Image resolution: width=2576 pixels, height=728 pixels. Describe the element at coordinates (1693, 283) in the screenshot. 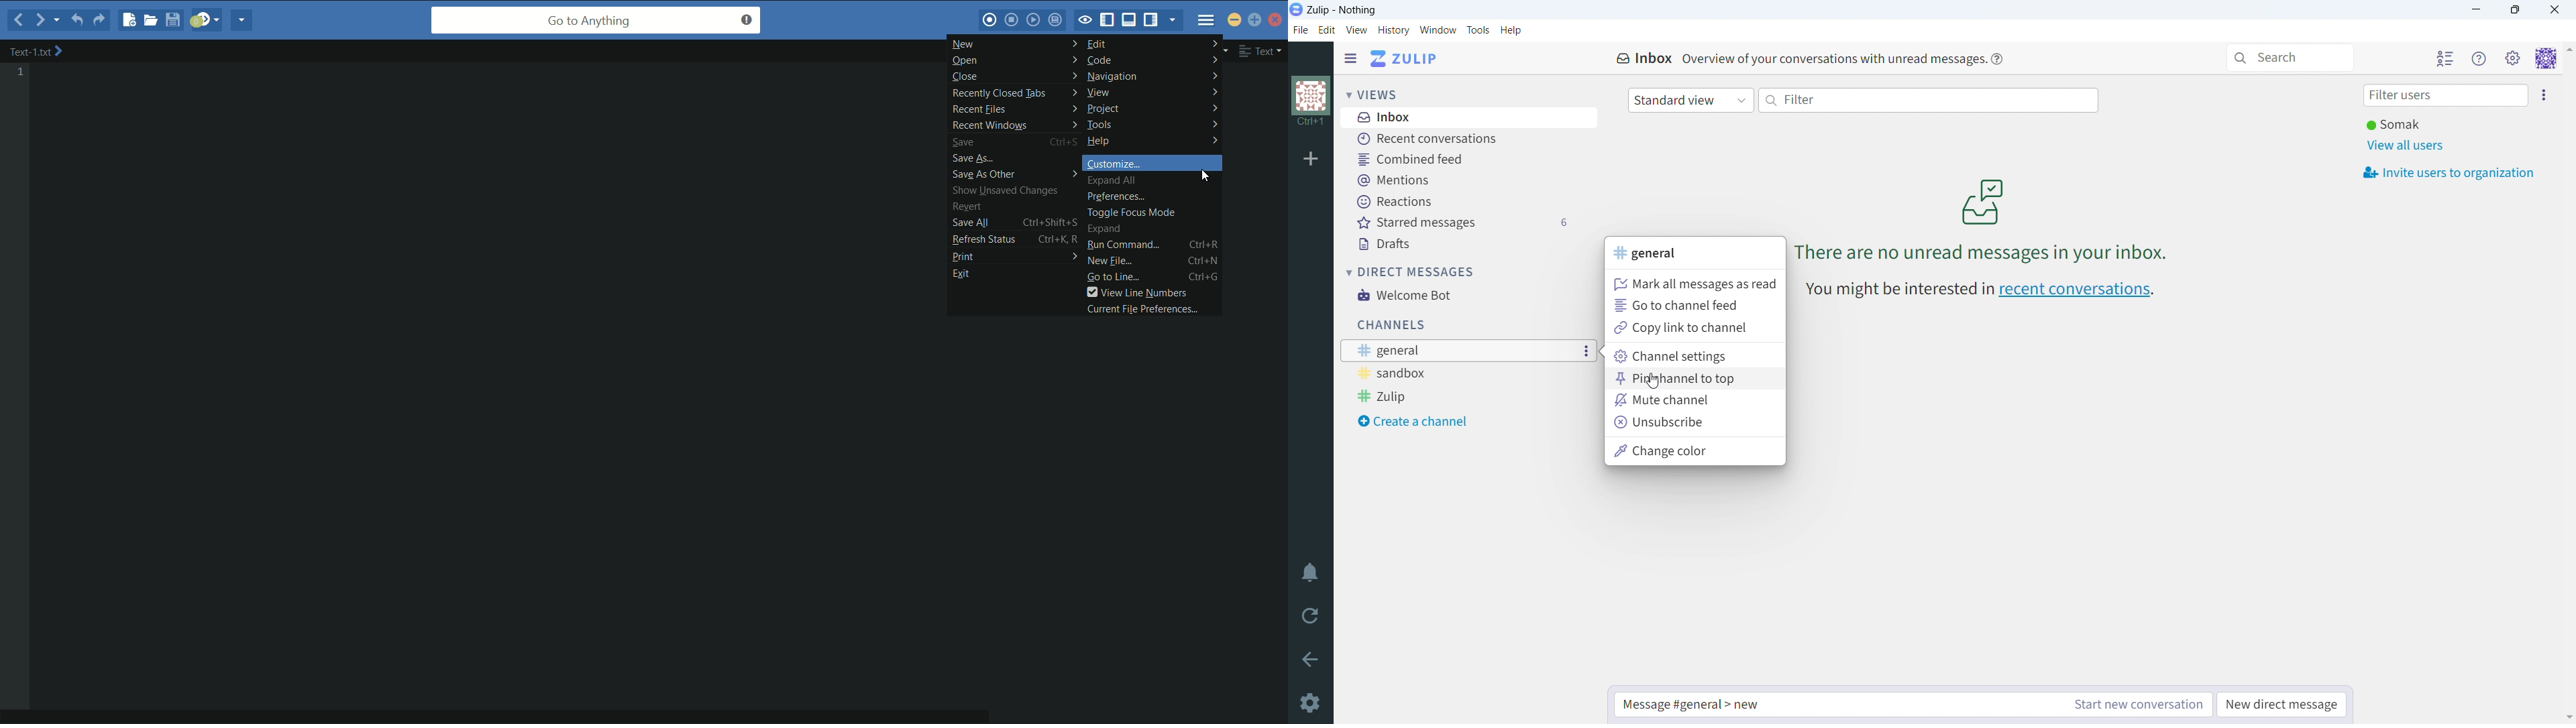

I see `mark all messages as read` at that location.